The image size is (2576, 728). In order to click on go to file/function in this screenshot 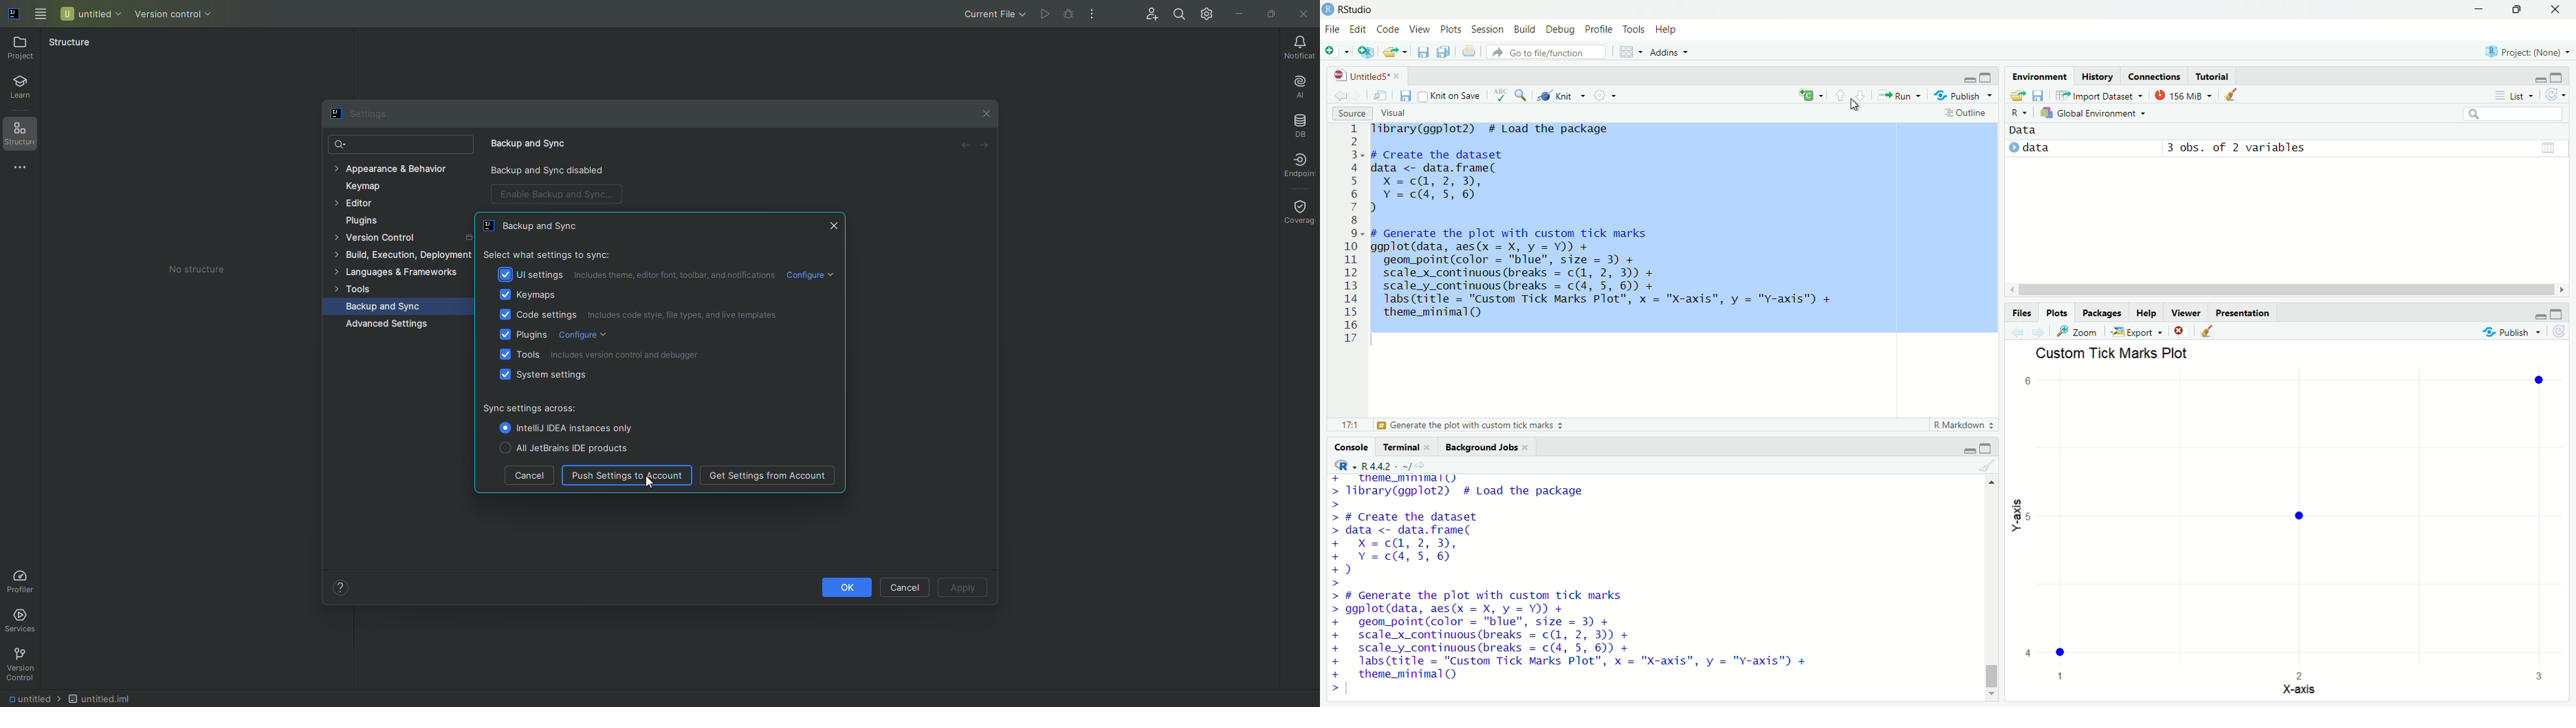, I will do `click(1546, 52)`.